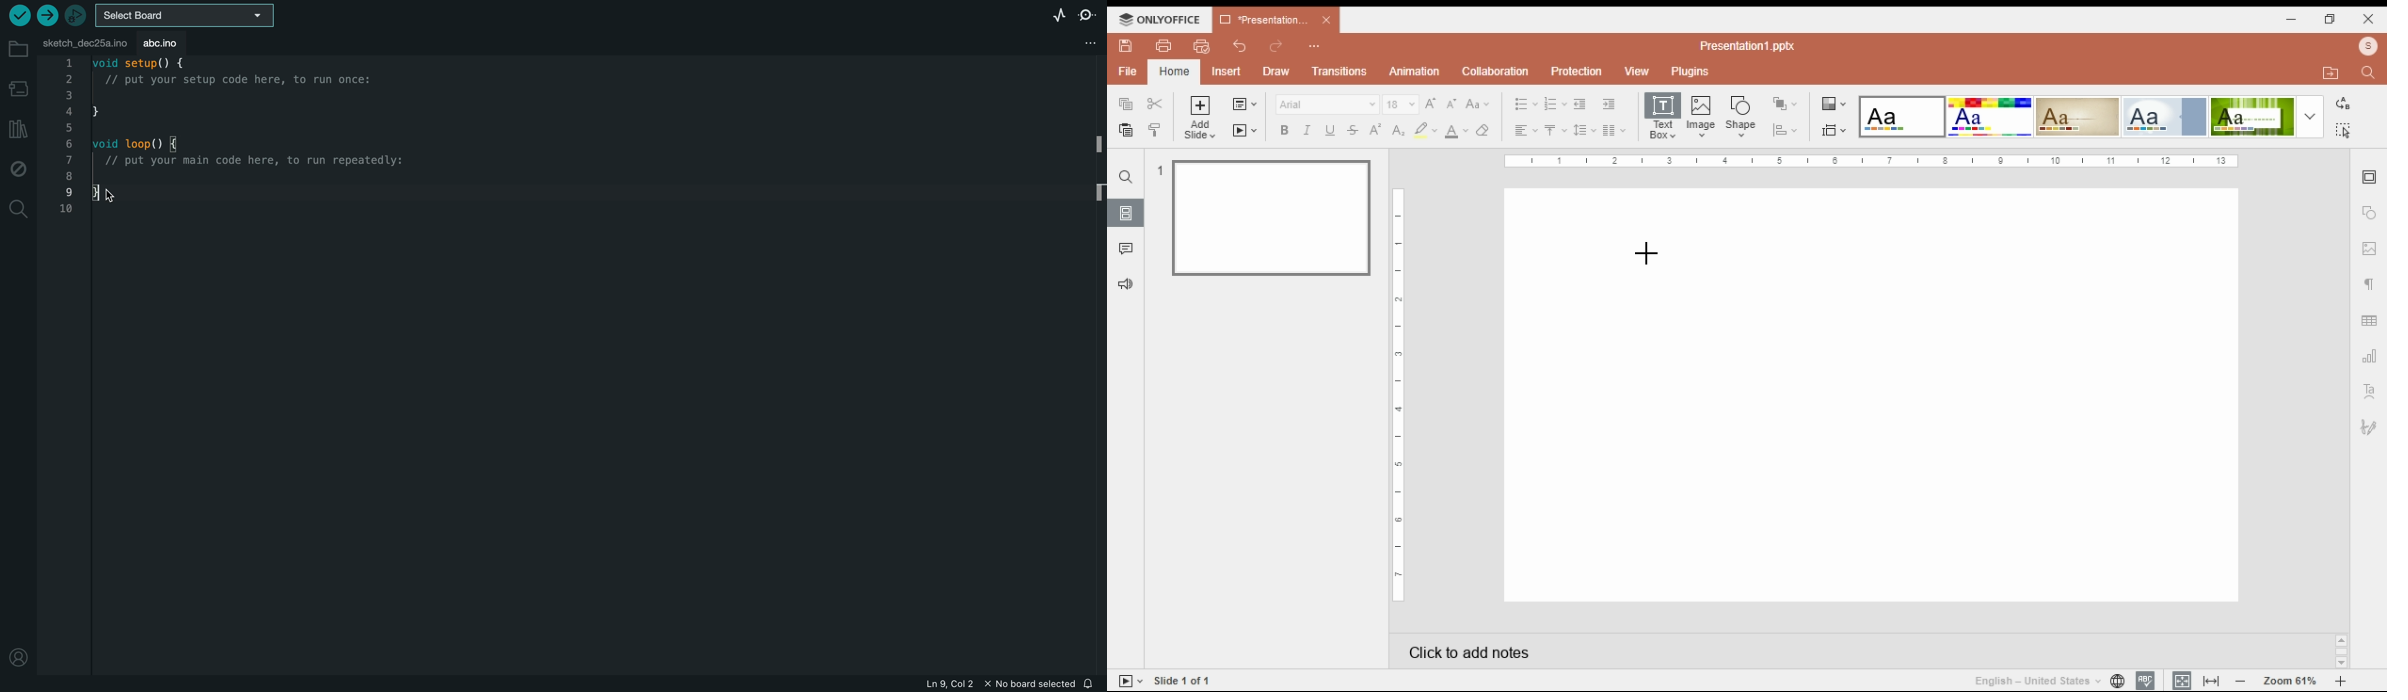 The width and height of the screenshot is (2408, 700). Describe the element at coordinates (1990, 117) in the screenshot. I see `color theme` at that location.